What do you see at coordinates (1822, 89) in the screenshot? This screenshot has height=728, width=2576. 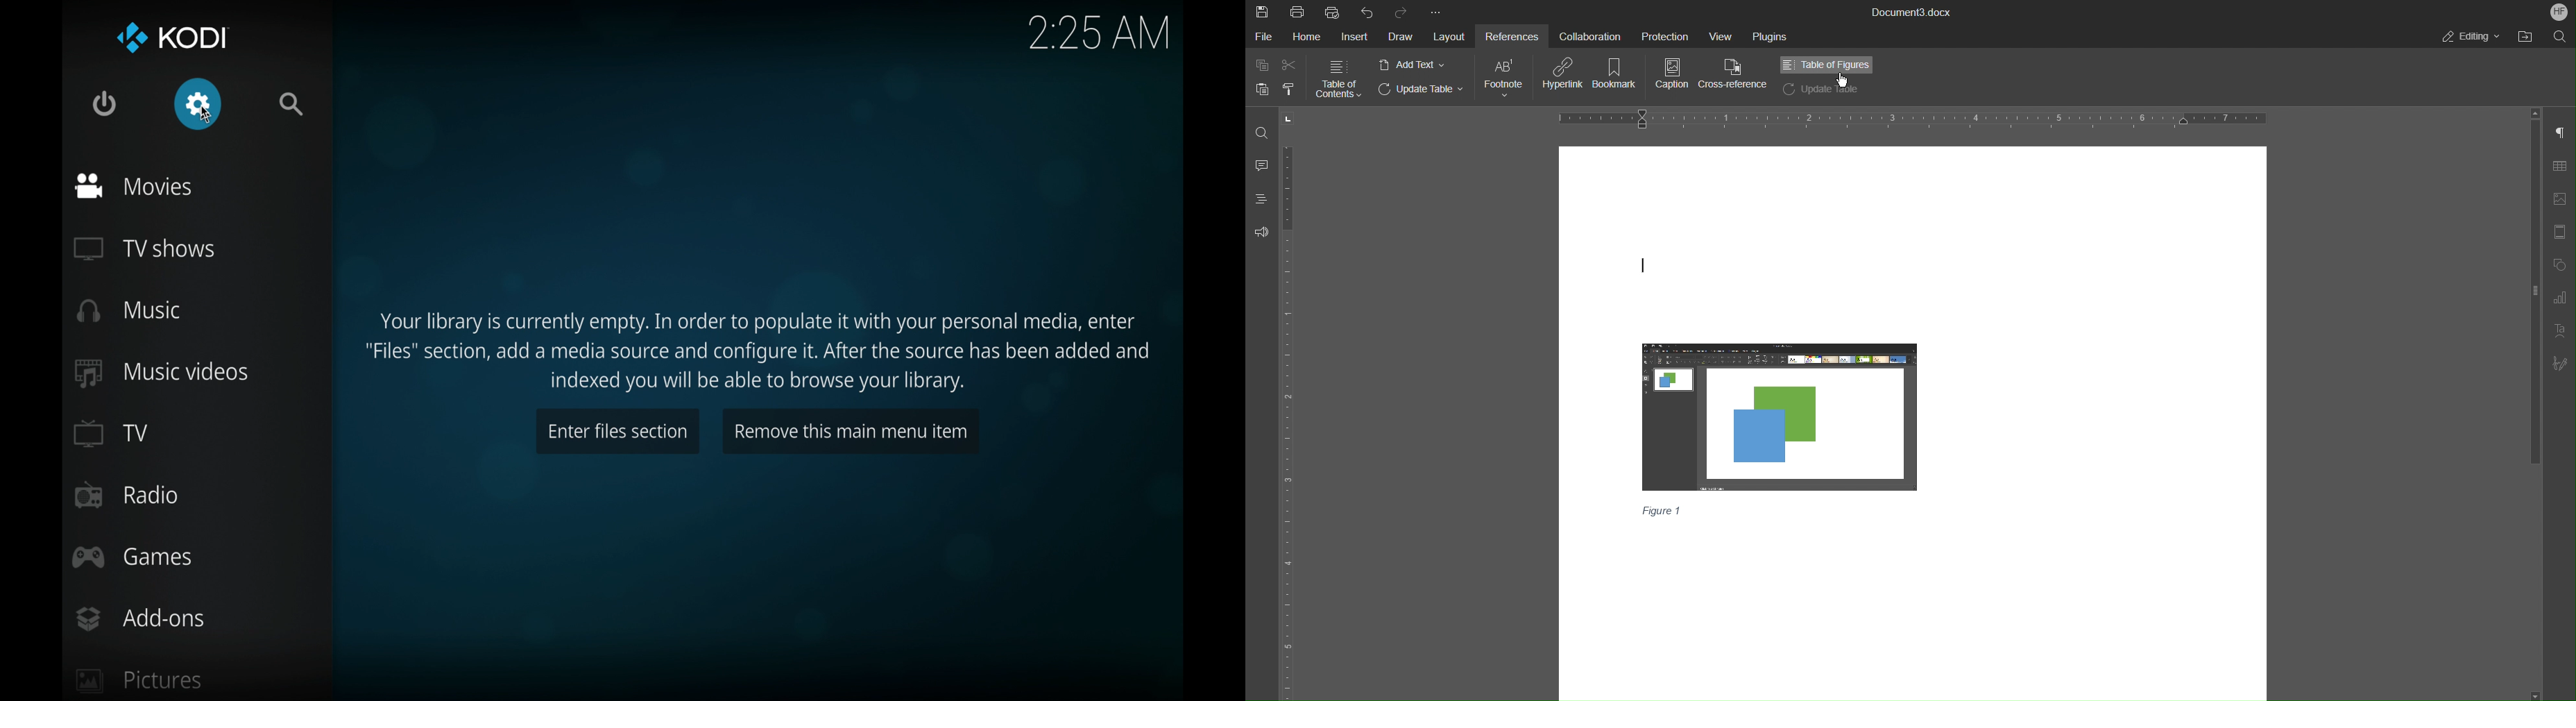 I see `Update Table` at bounding box center [1822, 89].